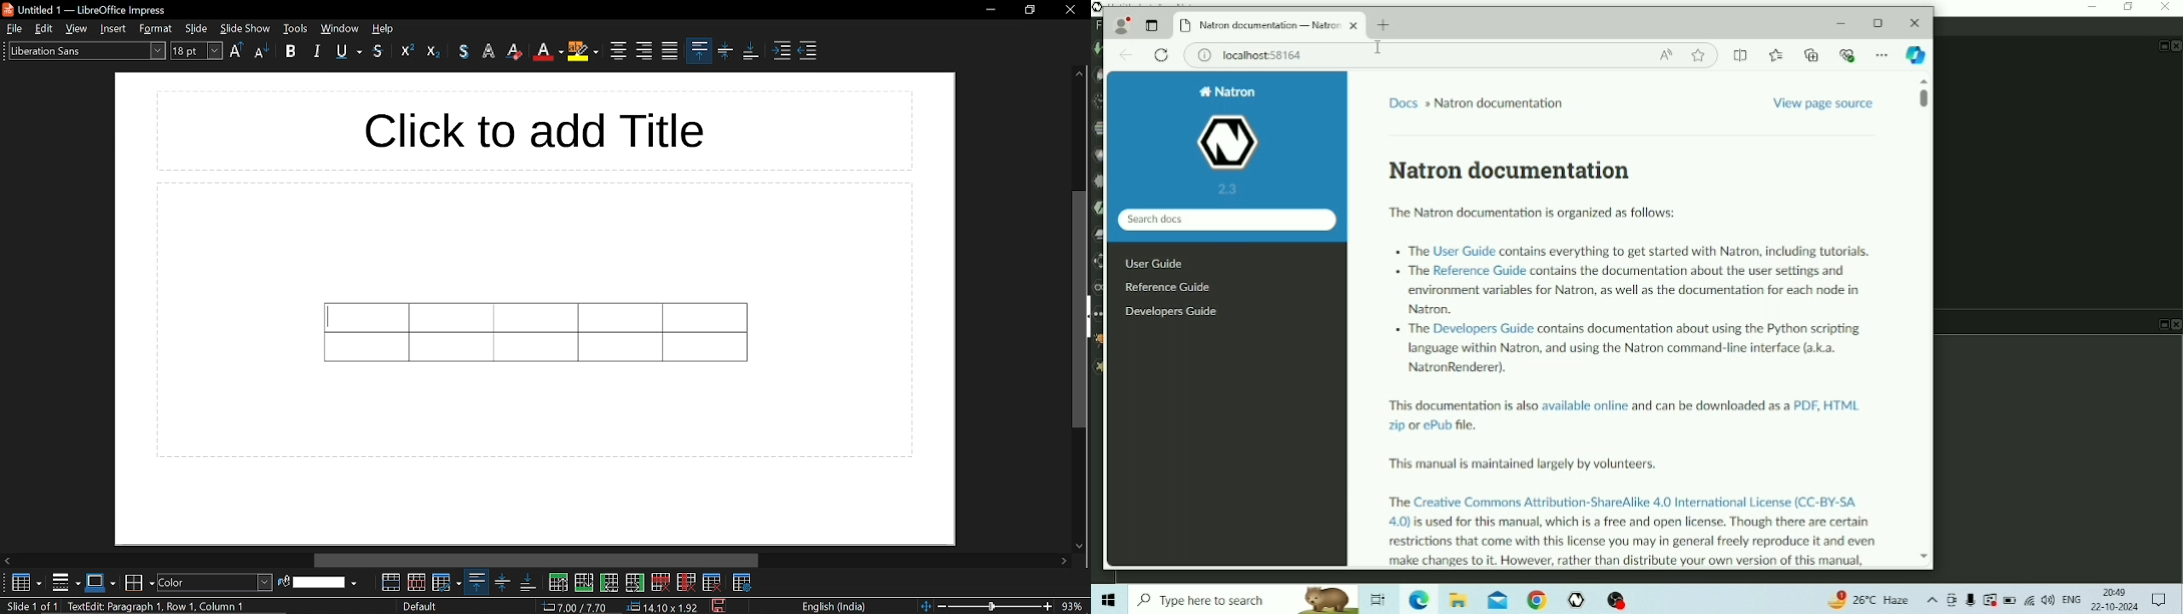  I want to click on current zoom, so click(1077, 605).